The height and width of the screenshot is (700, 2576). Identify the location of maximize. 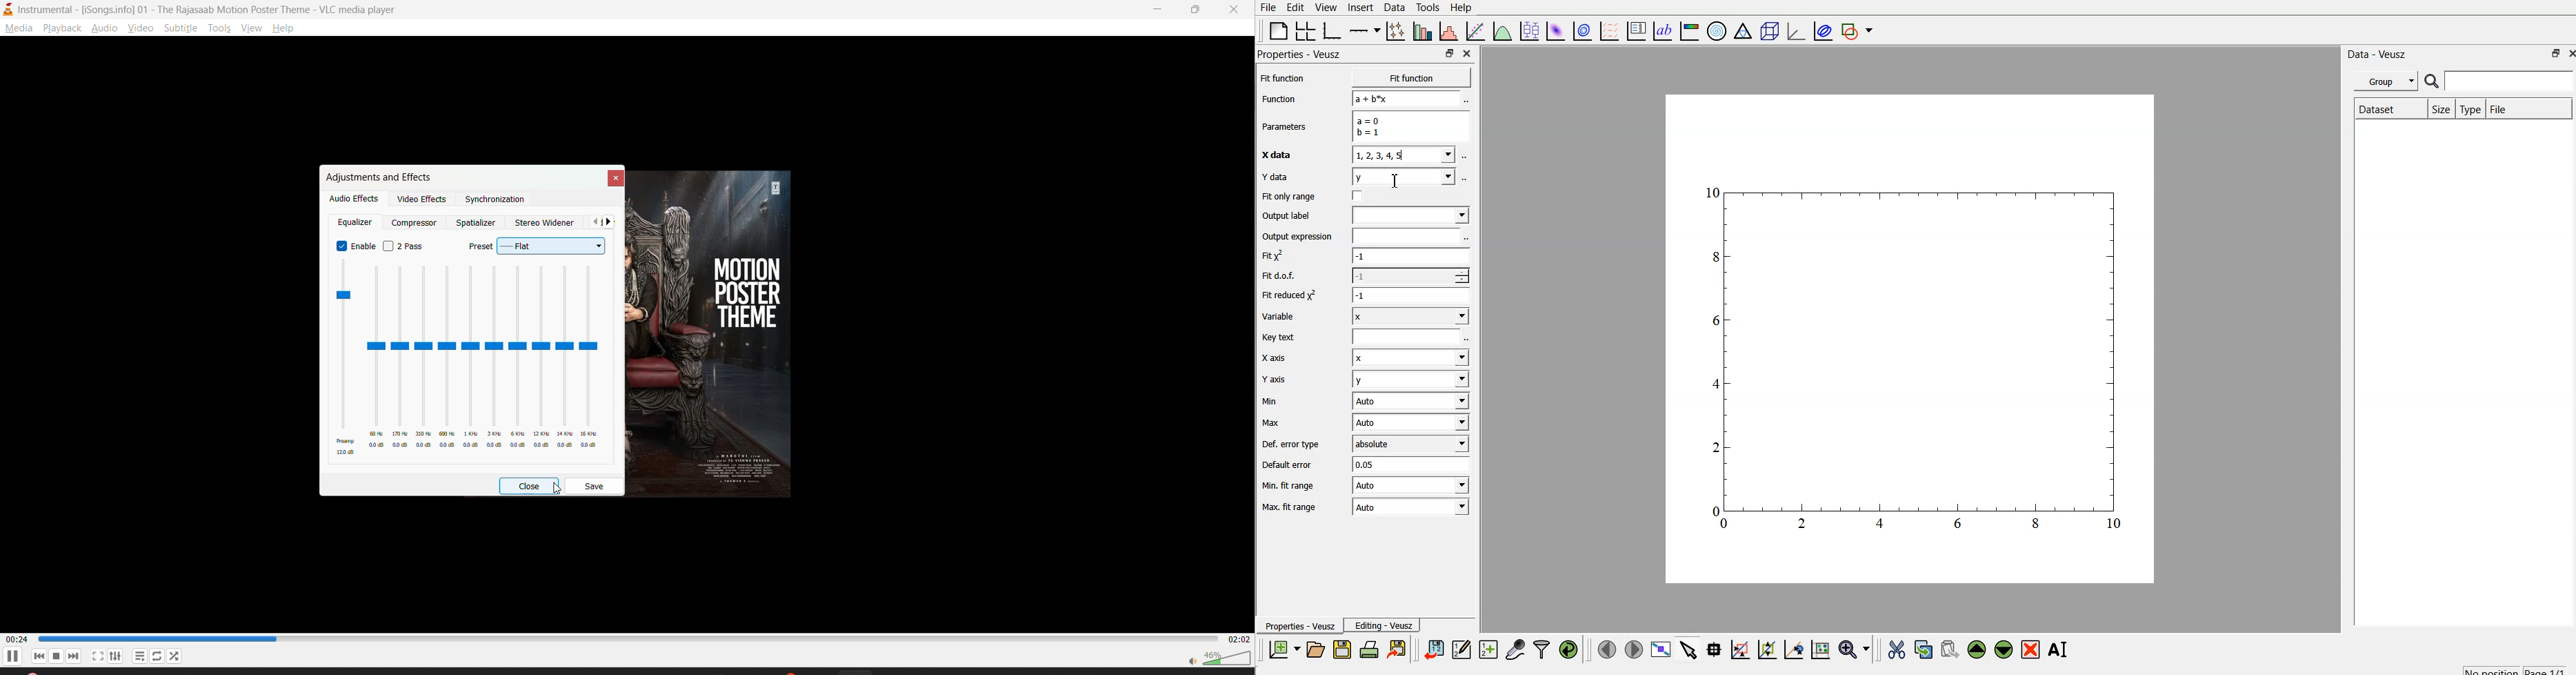
(1199, 10).